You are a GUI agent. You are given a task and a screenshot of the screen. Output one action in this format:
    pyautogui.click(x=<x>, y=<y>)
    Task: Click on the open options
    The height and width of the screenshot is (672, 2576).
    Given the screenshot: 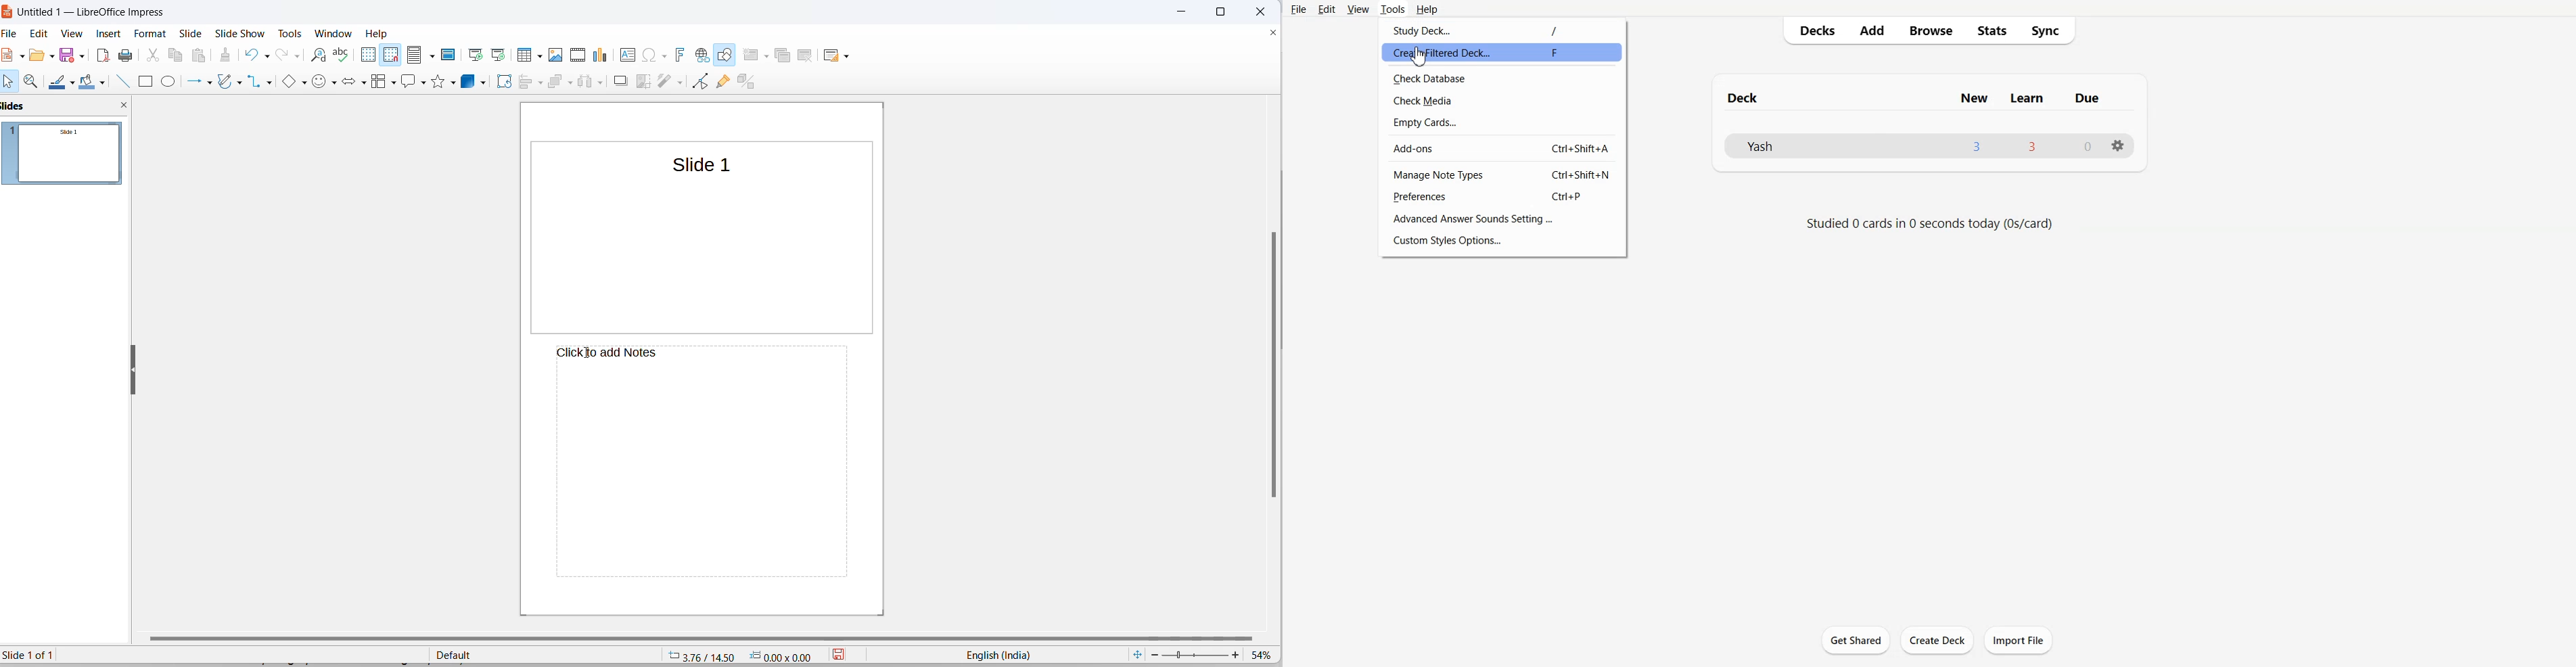 What is the action you would take?
    pyautogui.click(x=49, y=55)
    